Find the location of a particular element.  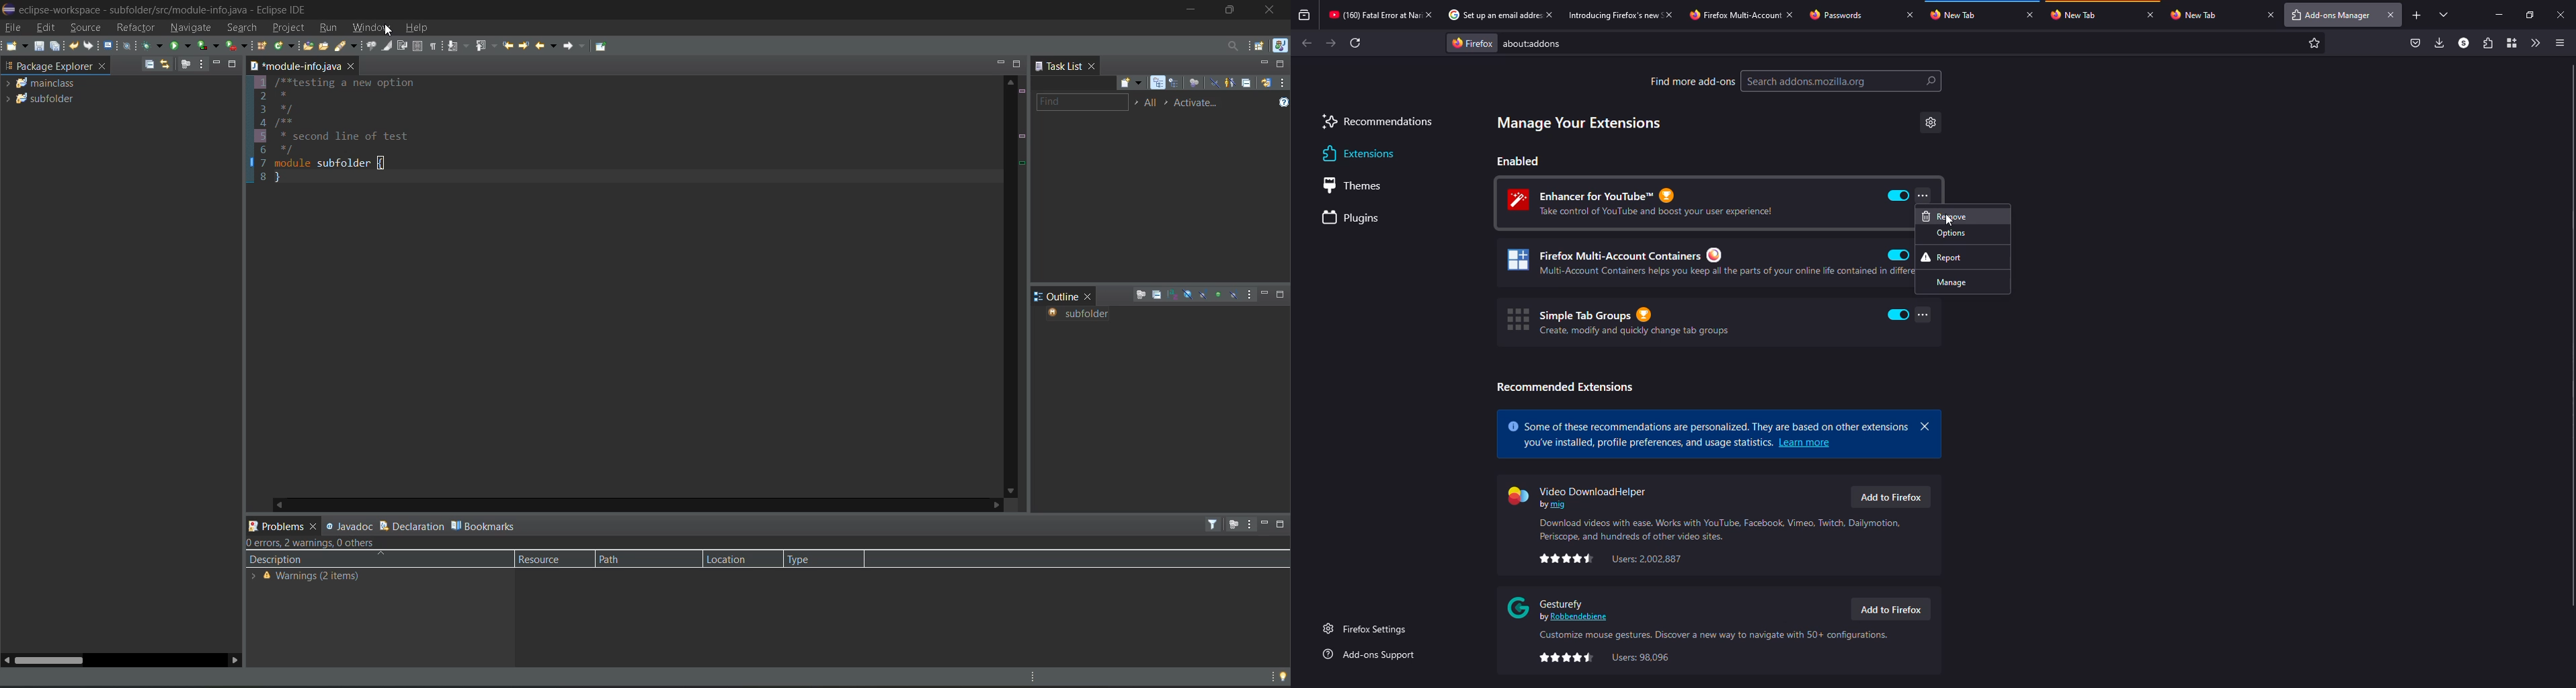

minimize is located at coordinates (1000, 63).